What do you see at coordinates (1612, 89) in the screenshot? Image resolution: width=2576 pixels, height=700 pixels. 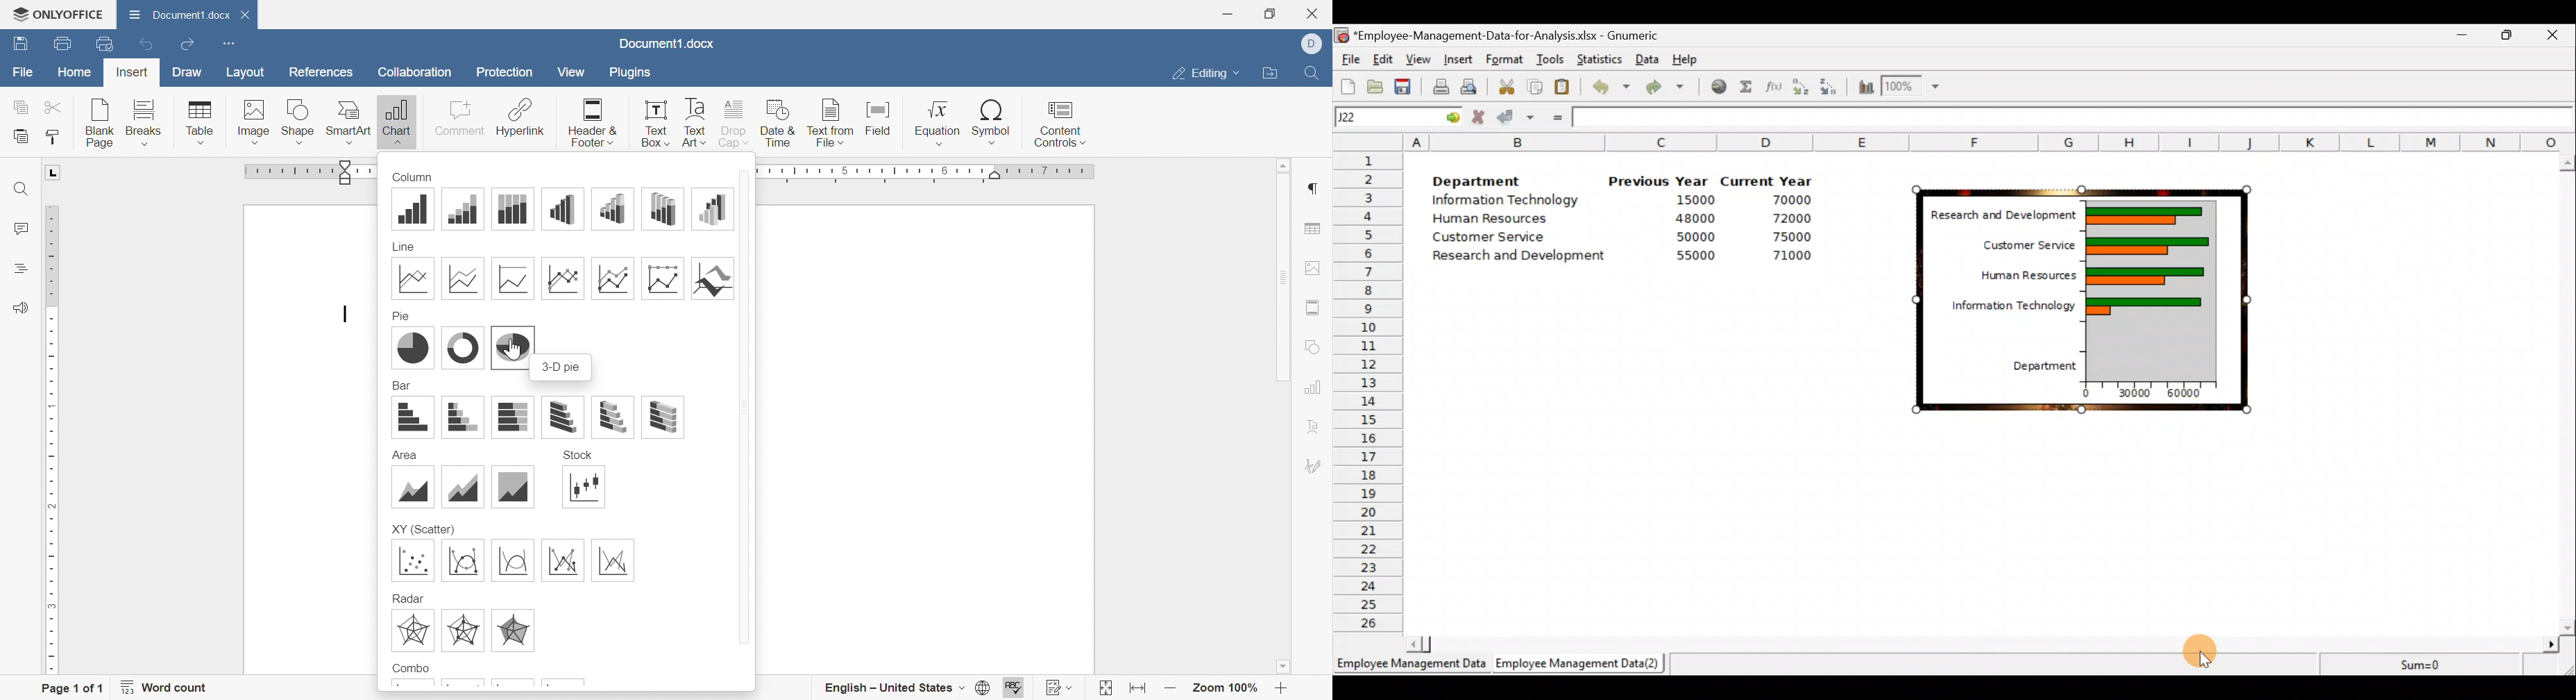 I see `Undo last action` at bounding box center [1612, 89].